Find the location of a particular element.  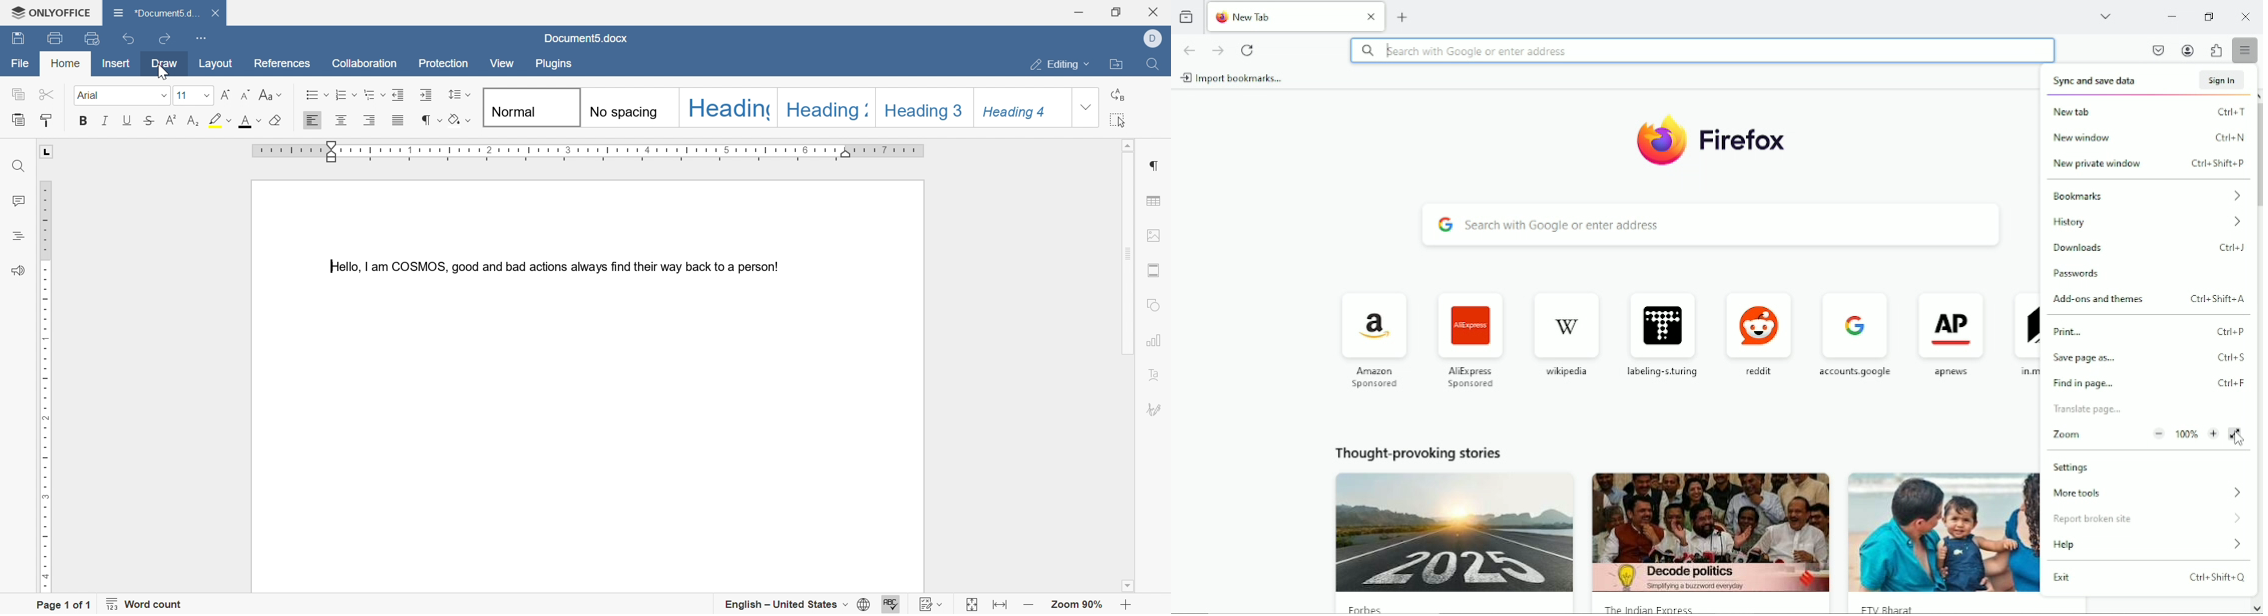

scroll up is located at coordinates (2256, 93).